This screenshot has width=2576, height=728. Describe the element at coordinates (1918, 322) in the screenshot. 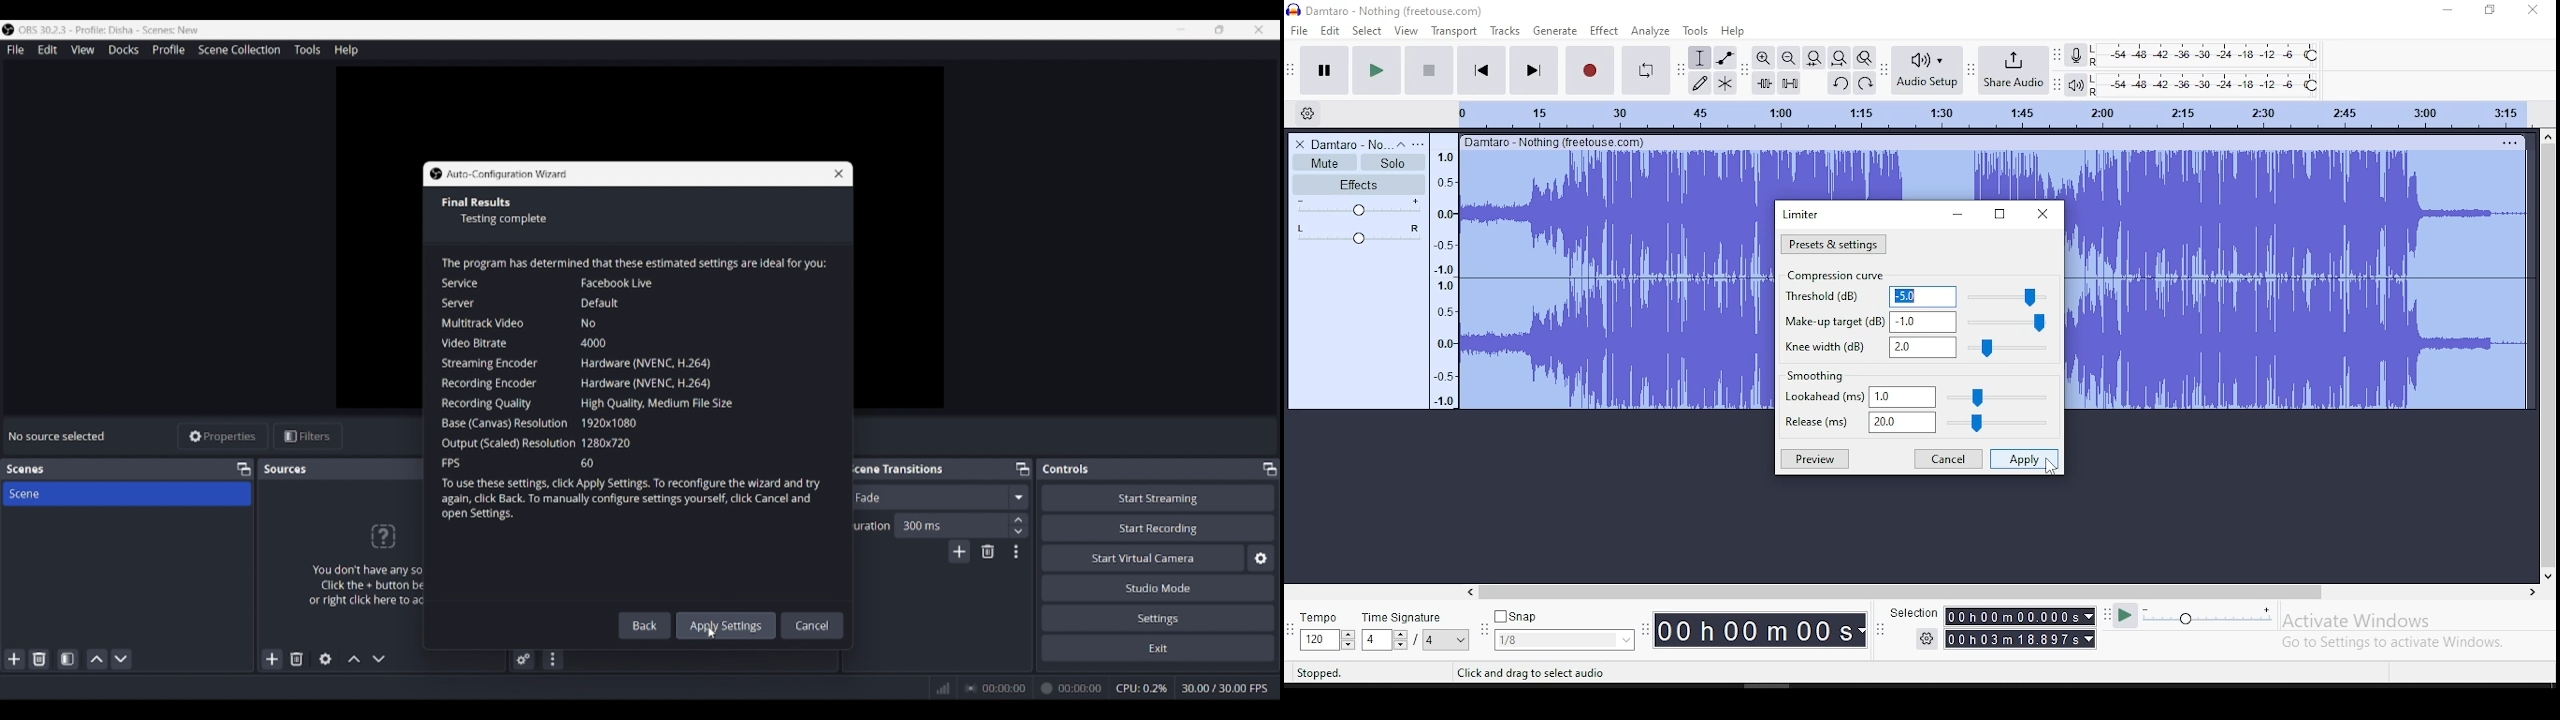

I see `makeup target` at that location.